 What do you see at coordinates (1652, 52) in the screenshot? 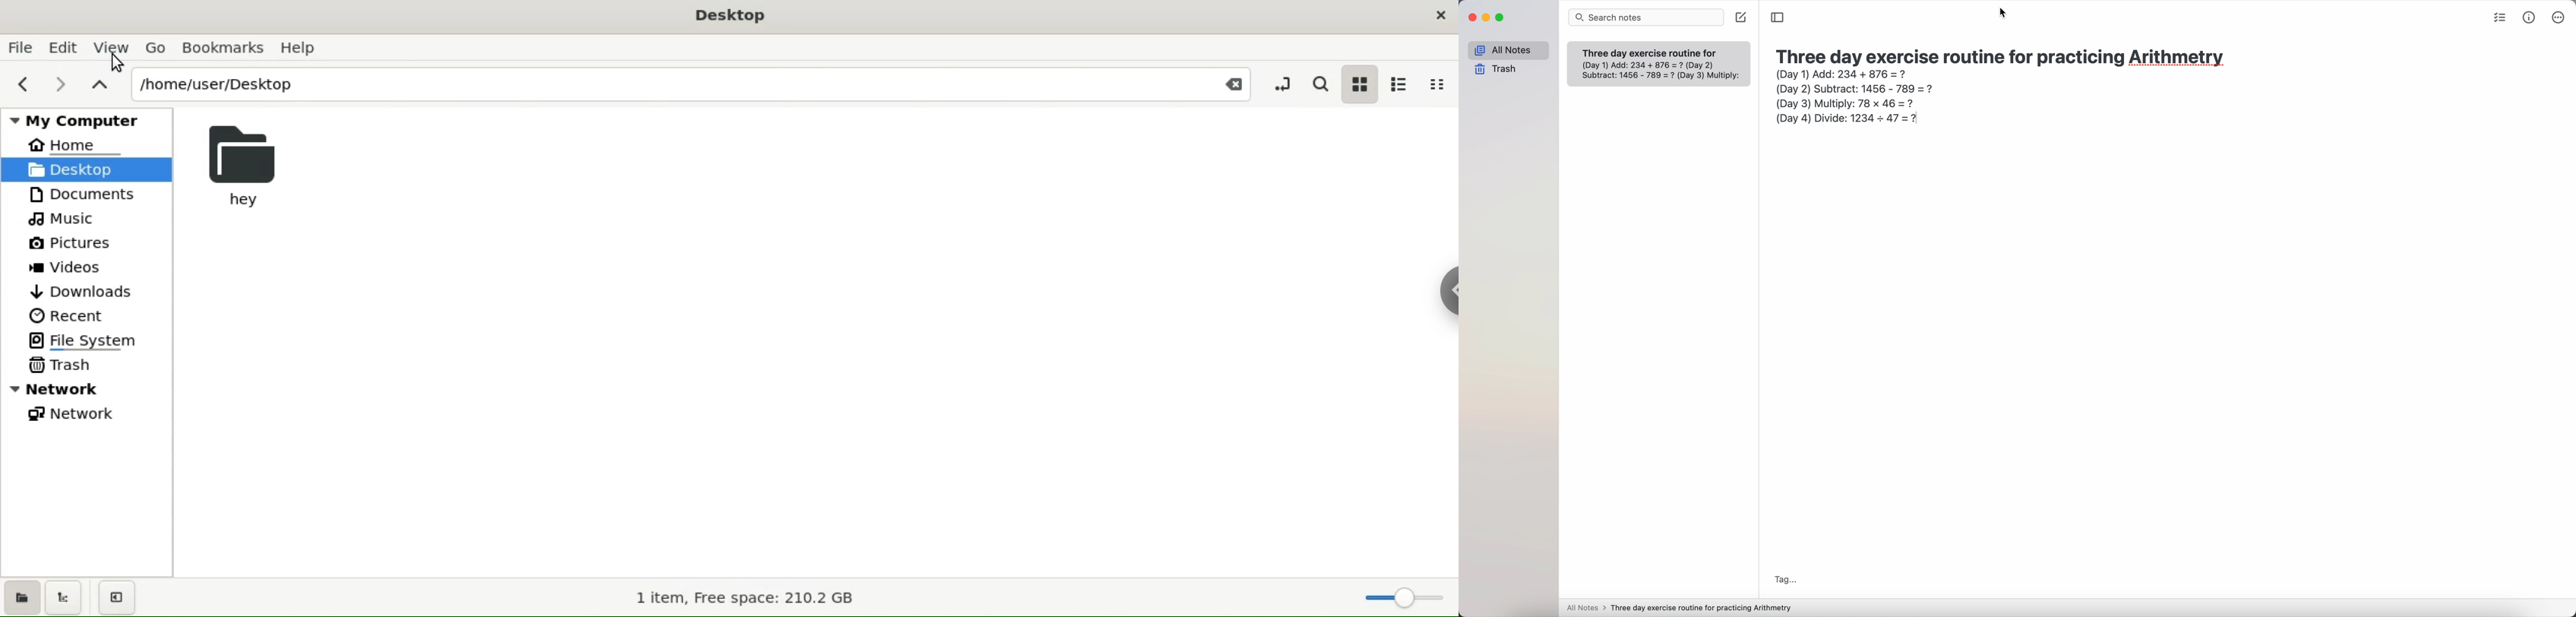
I see `three day exercise routine for` at bounding box center [1652, 52].